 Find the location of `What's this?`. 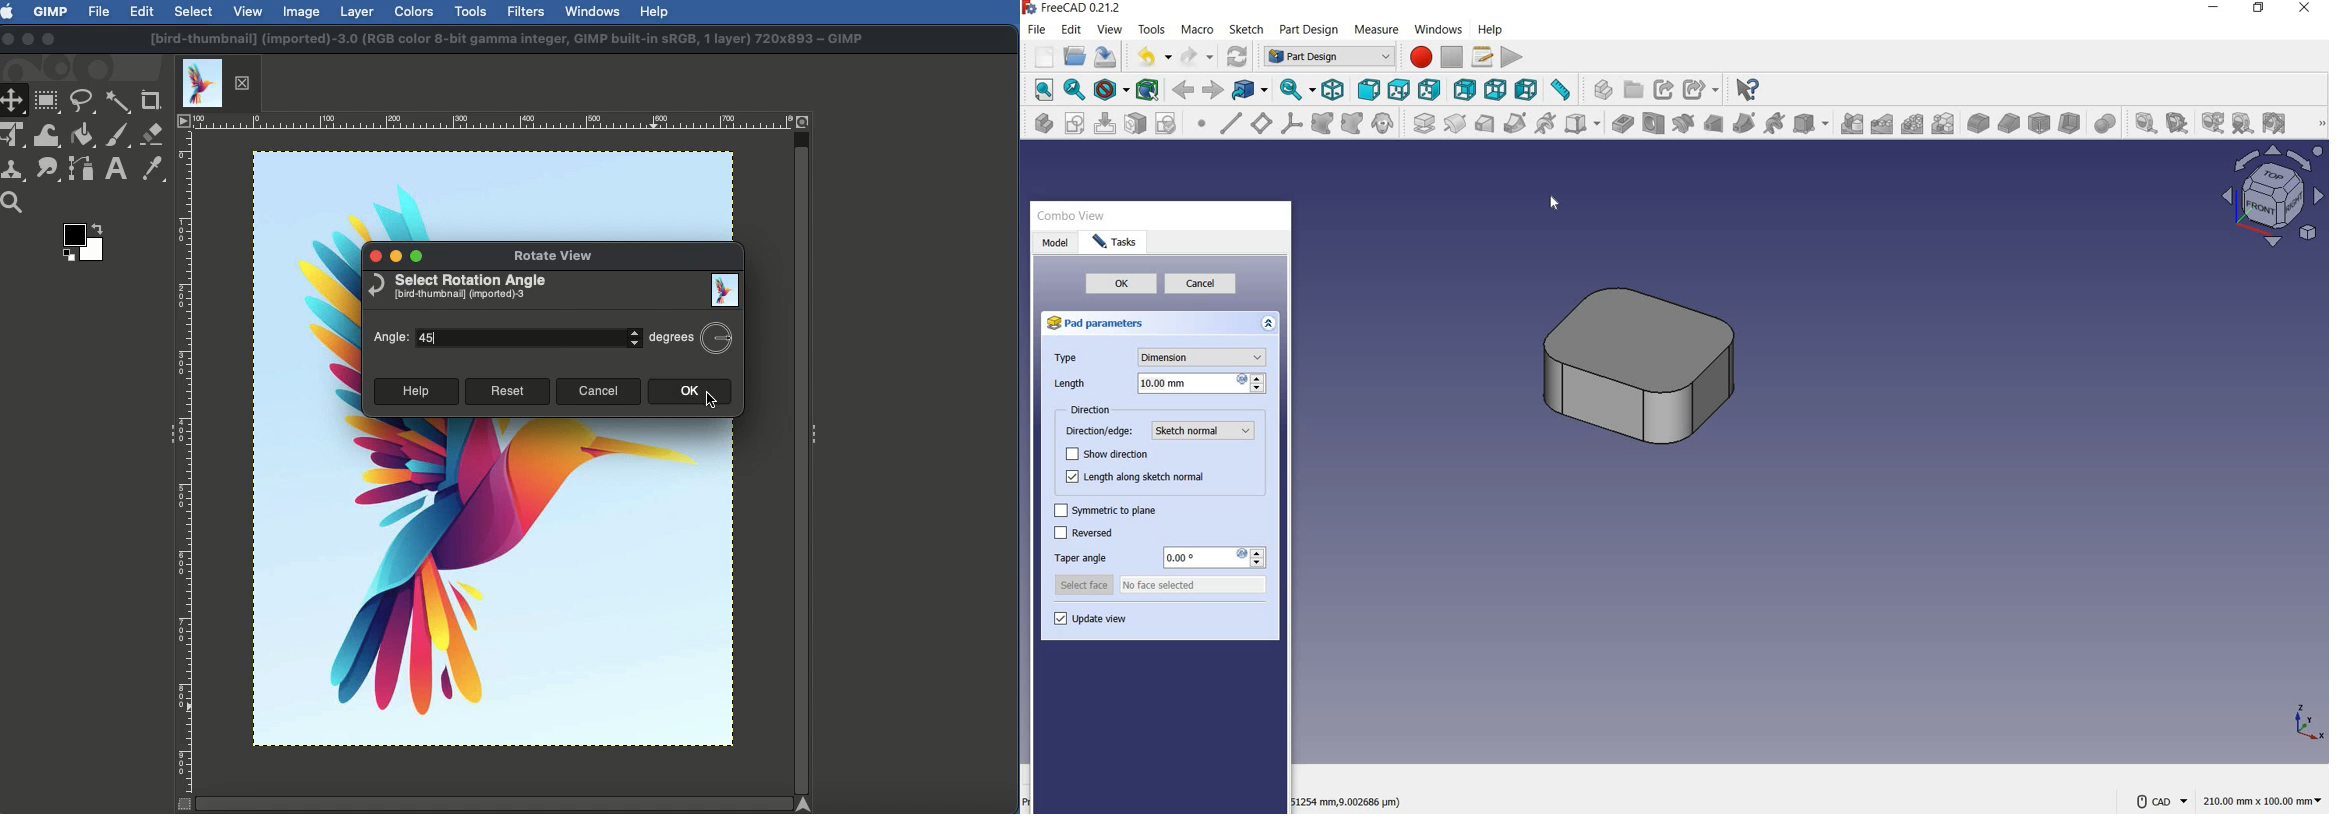

What's this? is located at coordinates (1599, 90).